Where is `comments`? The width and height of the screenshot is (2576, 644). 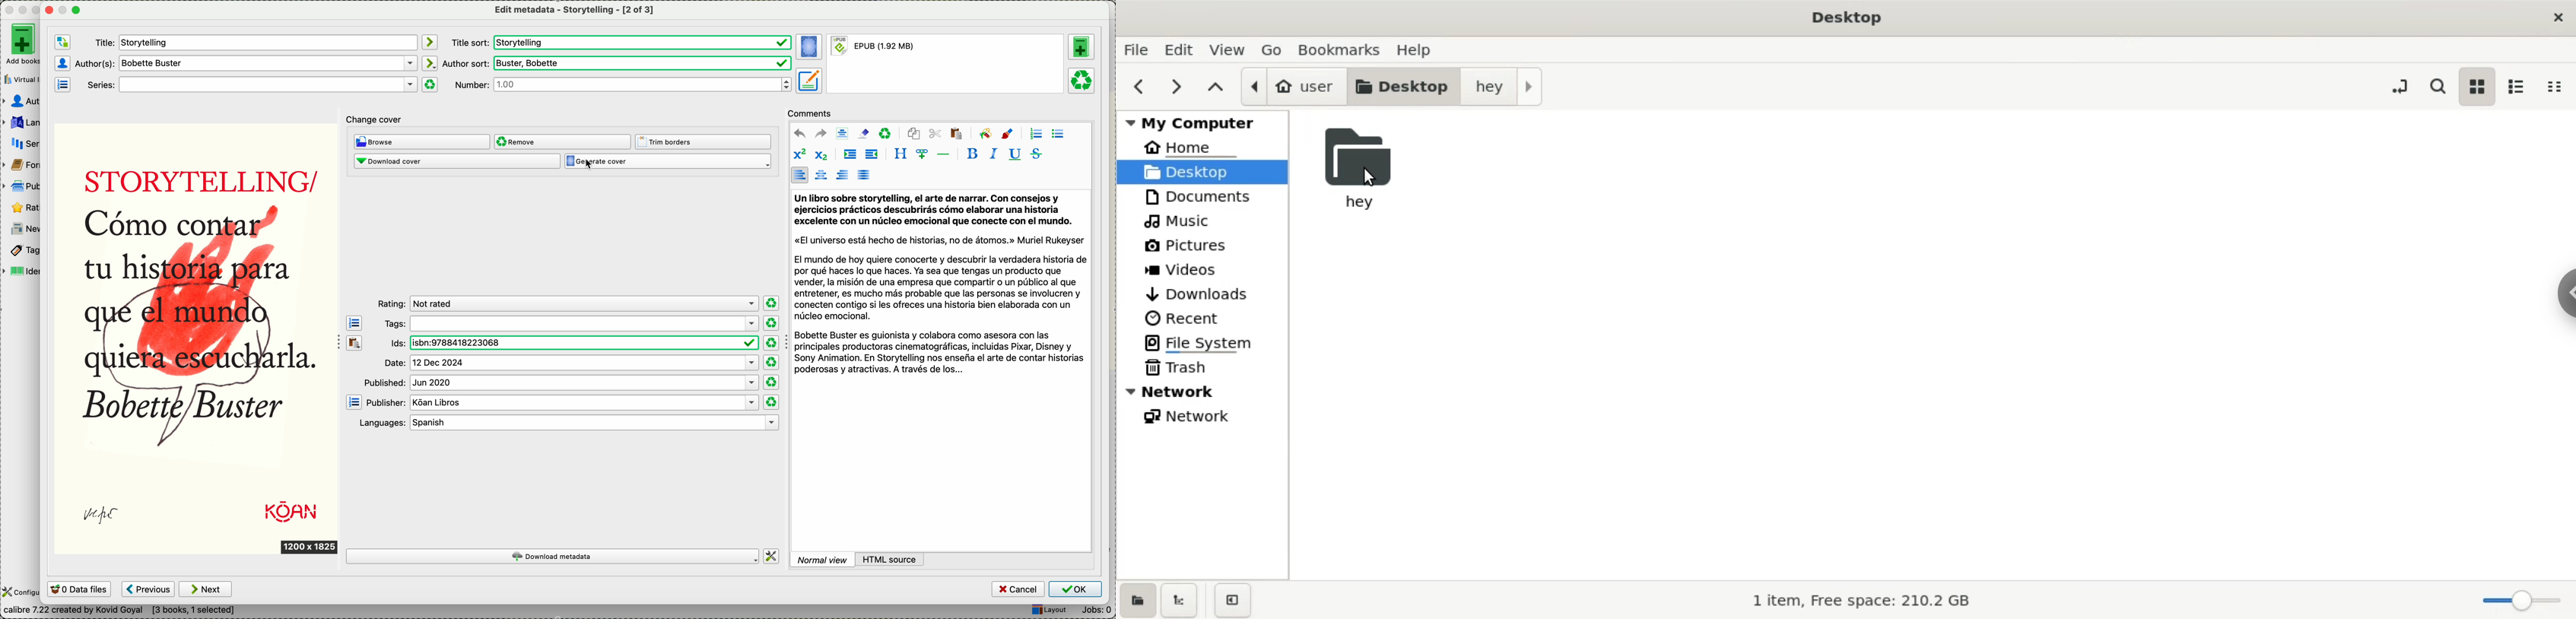
comments is located at coordinates (811, 114).